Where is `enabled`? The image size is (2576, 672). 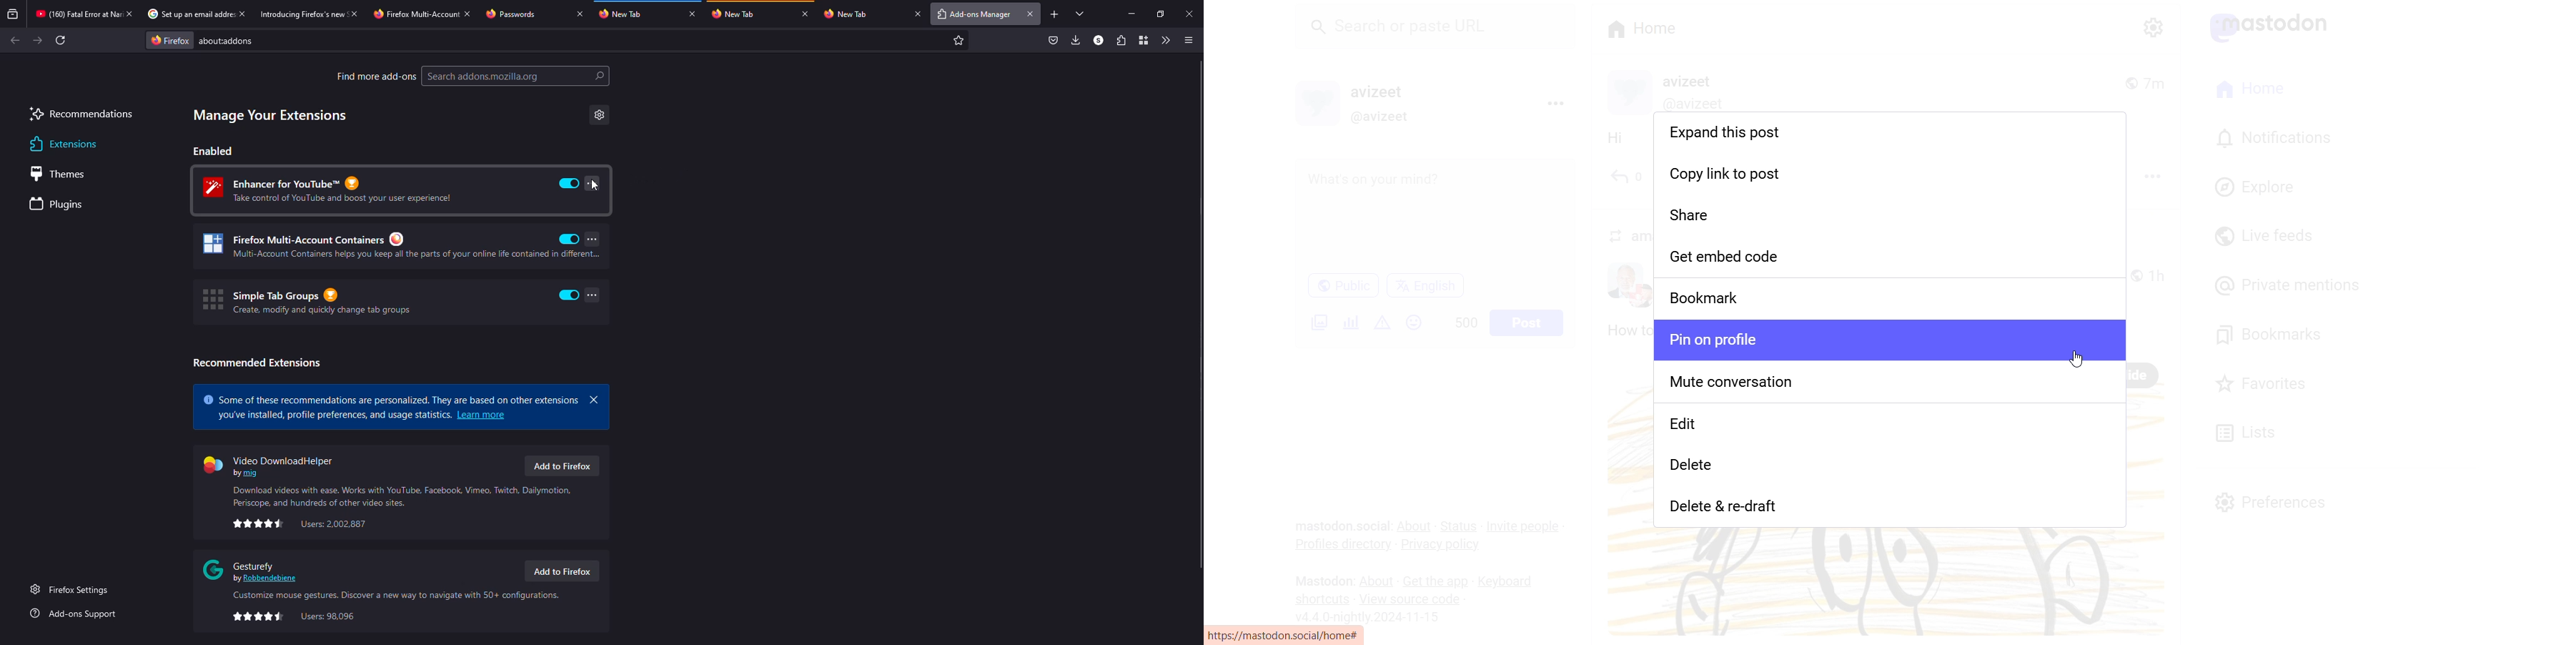 enabled is located at coordinates (569, 295).